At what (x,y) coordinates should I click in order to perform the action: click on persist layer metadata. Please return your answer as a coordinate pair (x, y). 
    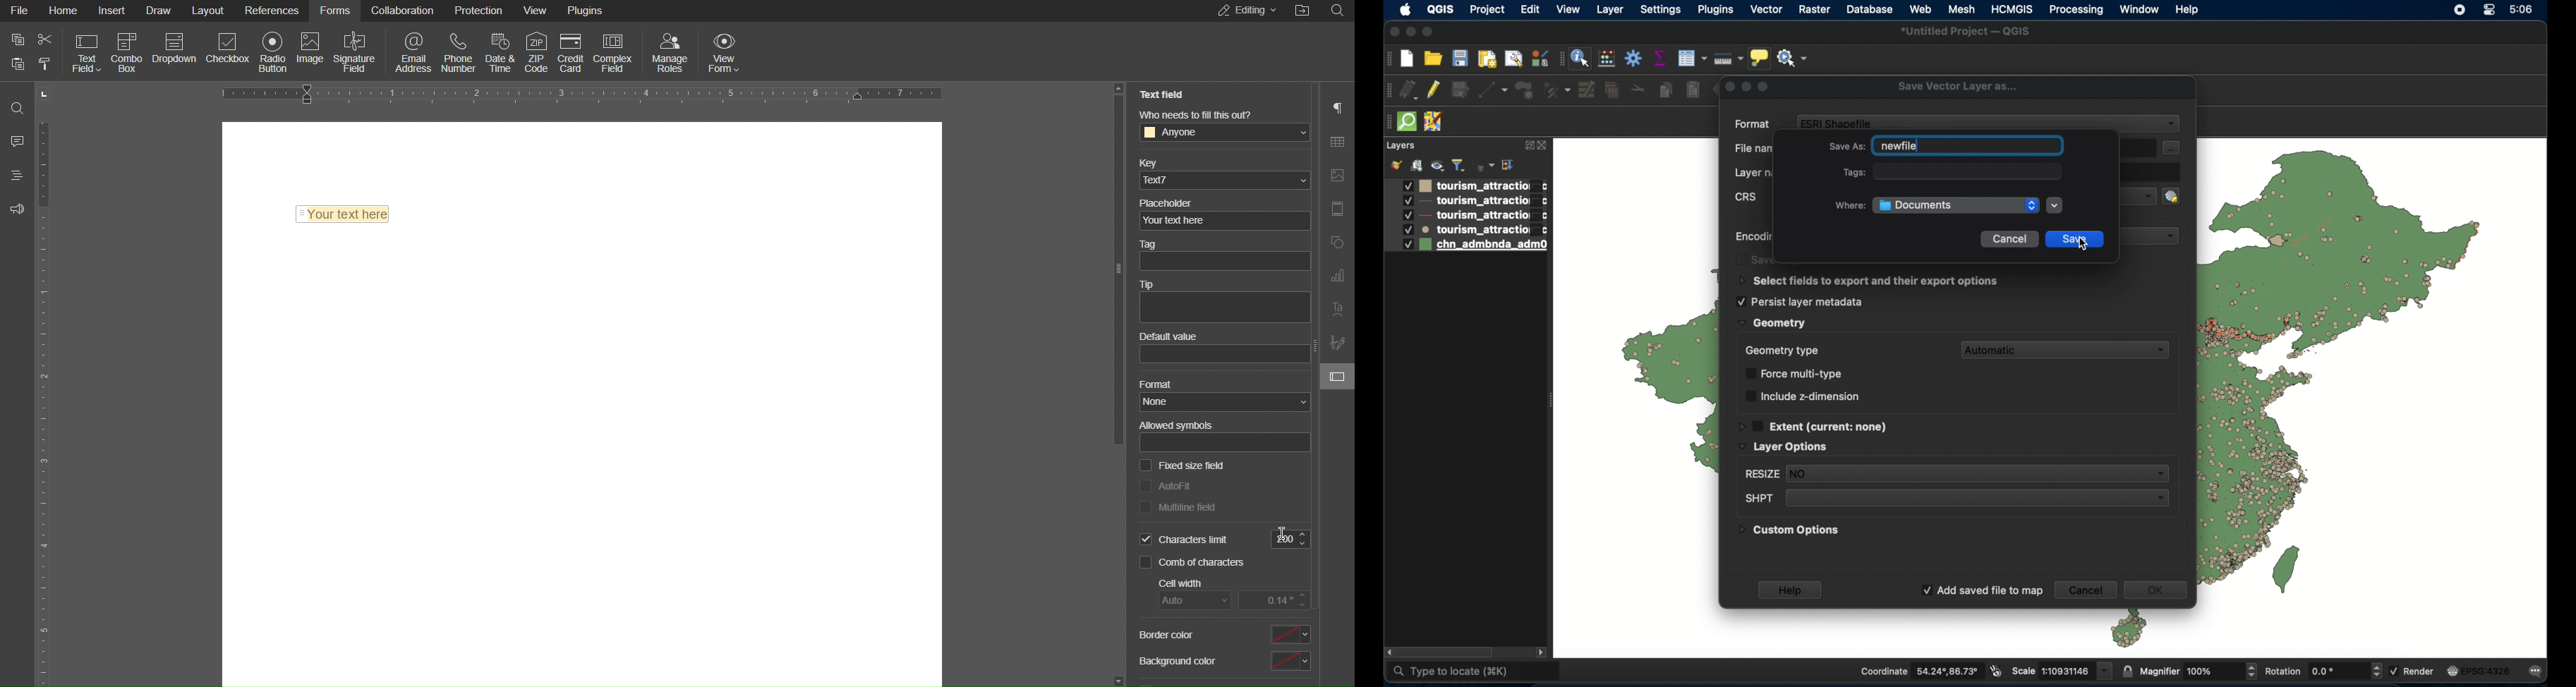
    Looking at the image, I should click on (1799, 302).